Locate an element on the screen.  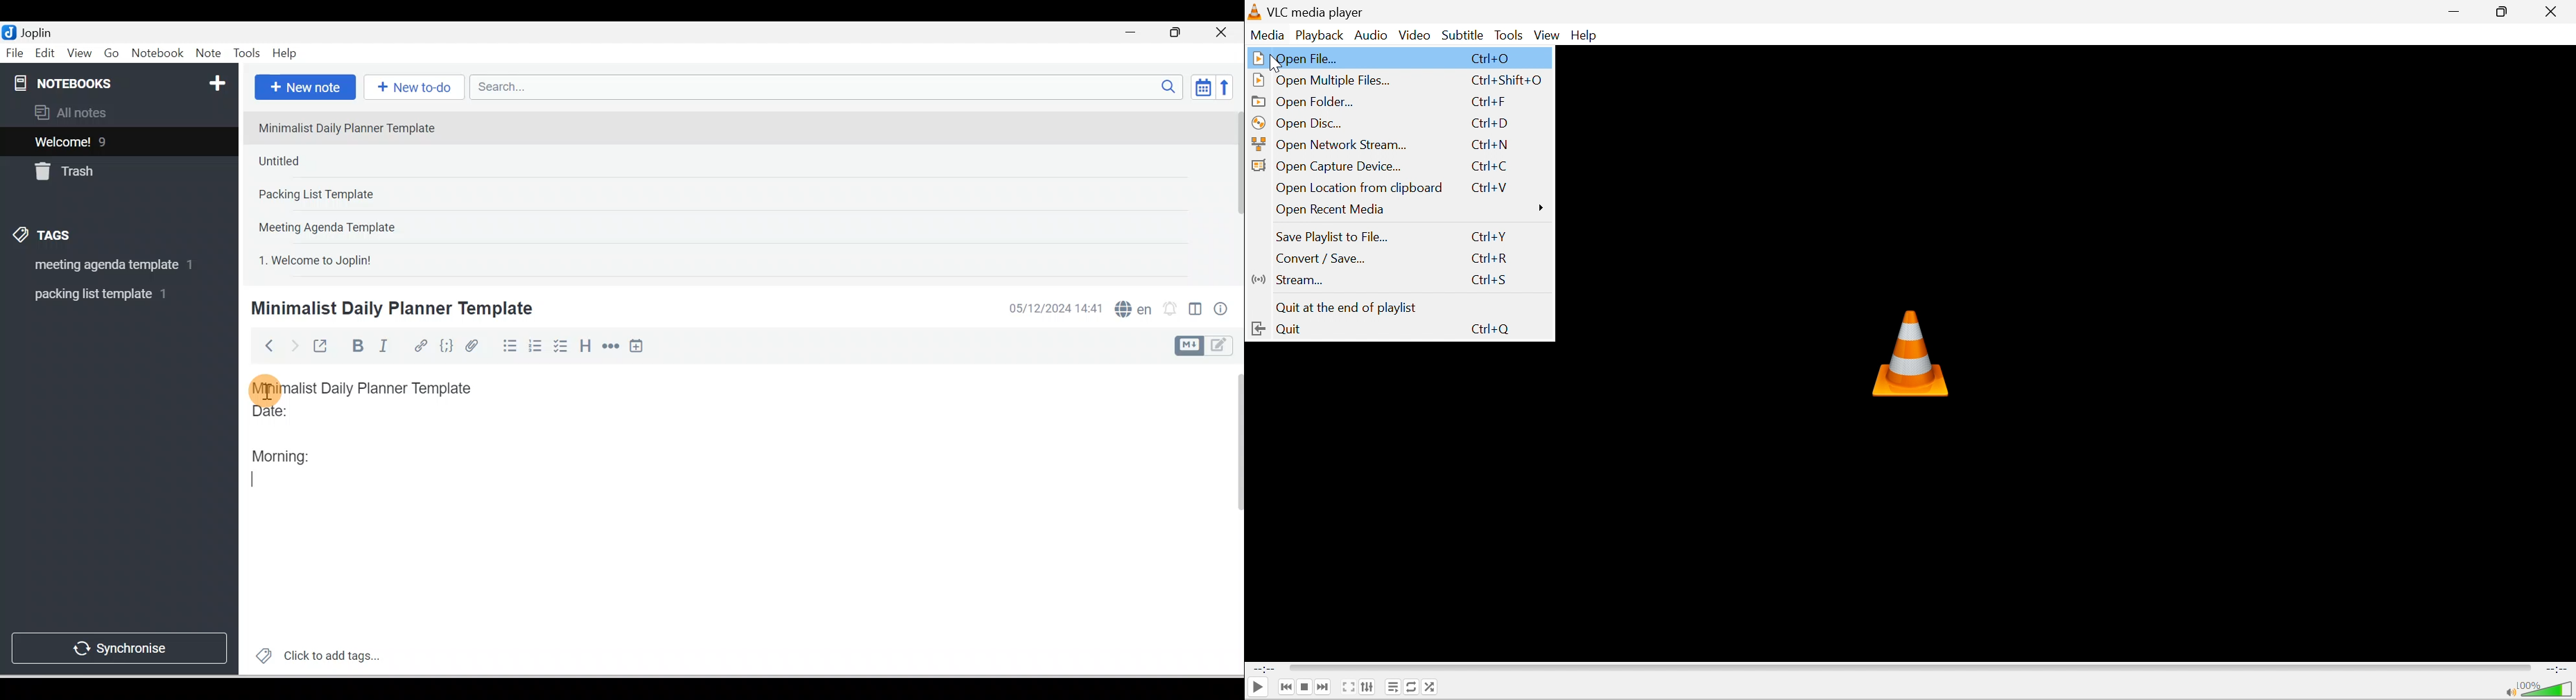
Maximise is located at coordinates (1180, 33).